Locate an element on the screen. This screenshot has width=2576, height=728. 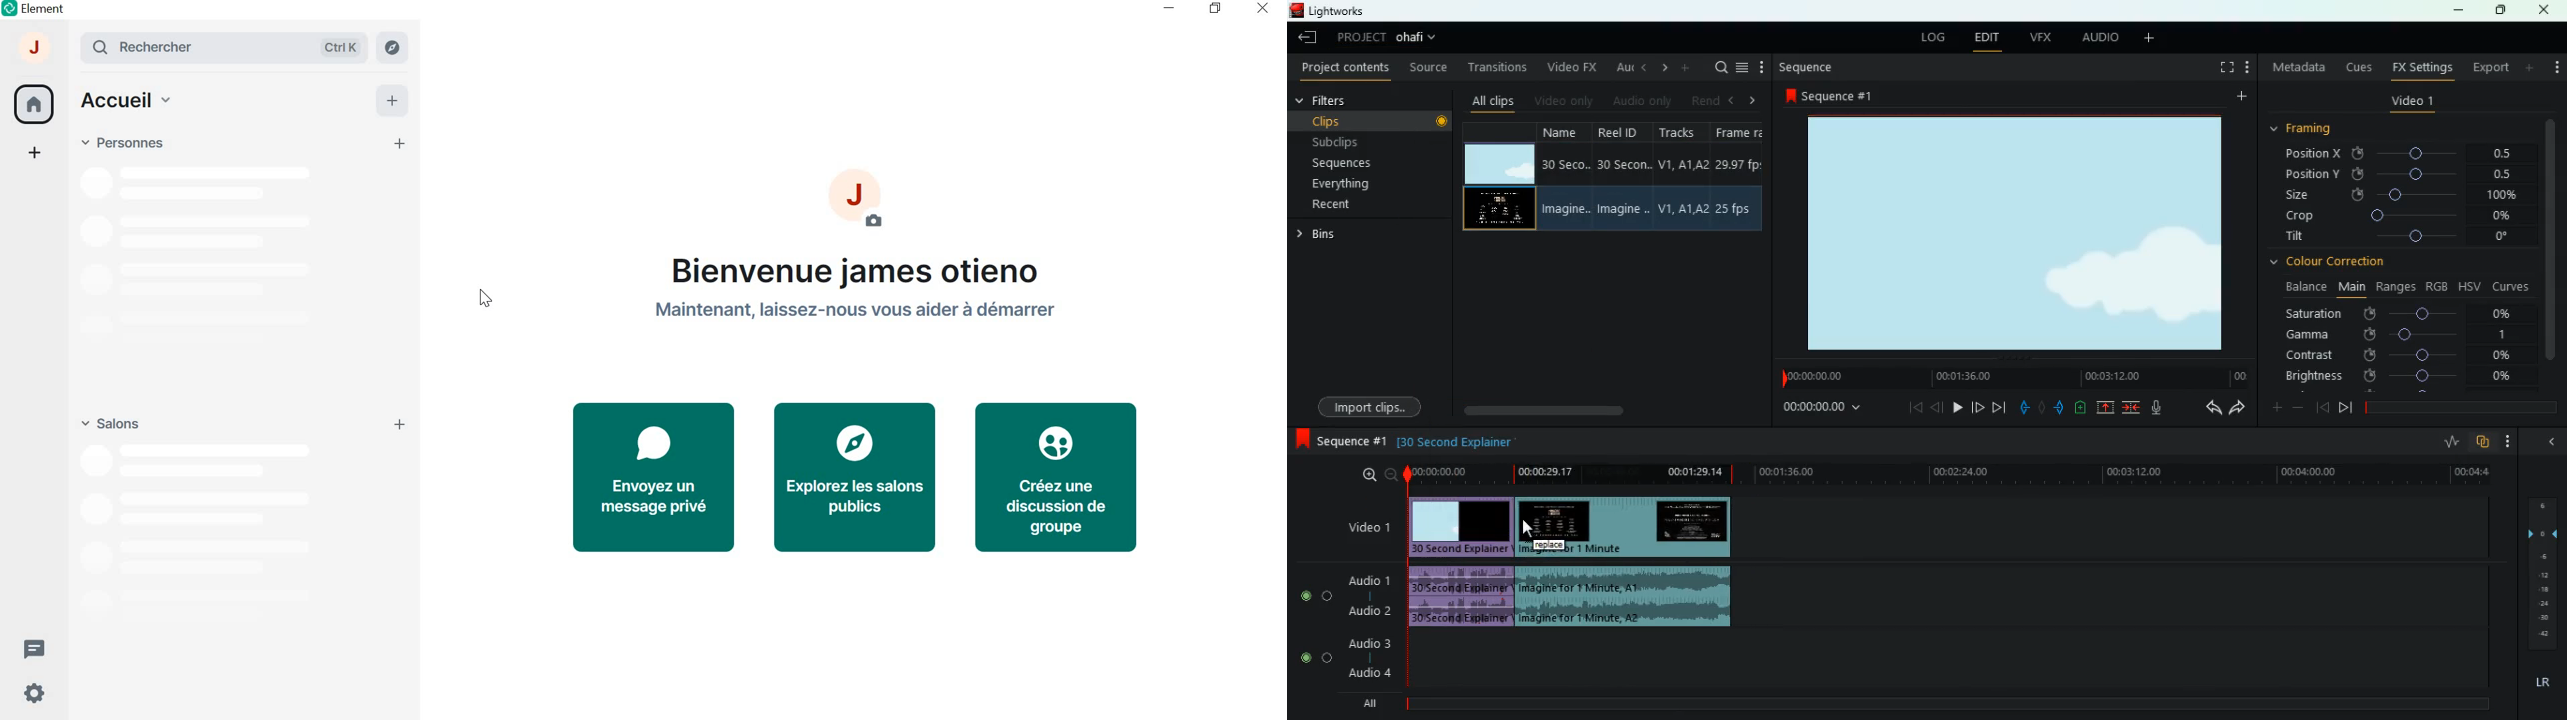
mic is located at coordinates (2165, 409).